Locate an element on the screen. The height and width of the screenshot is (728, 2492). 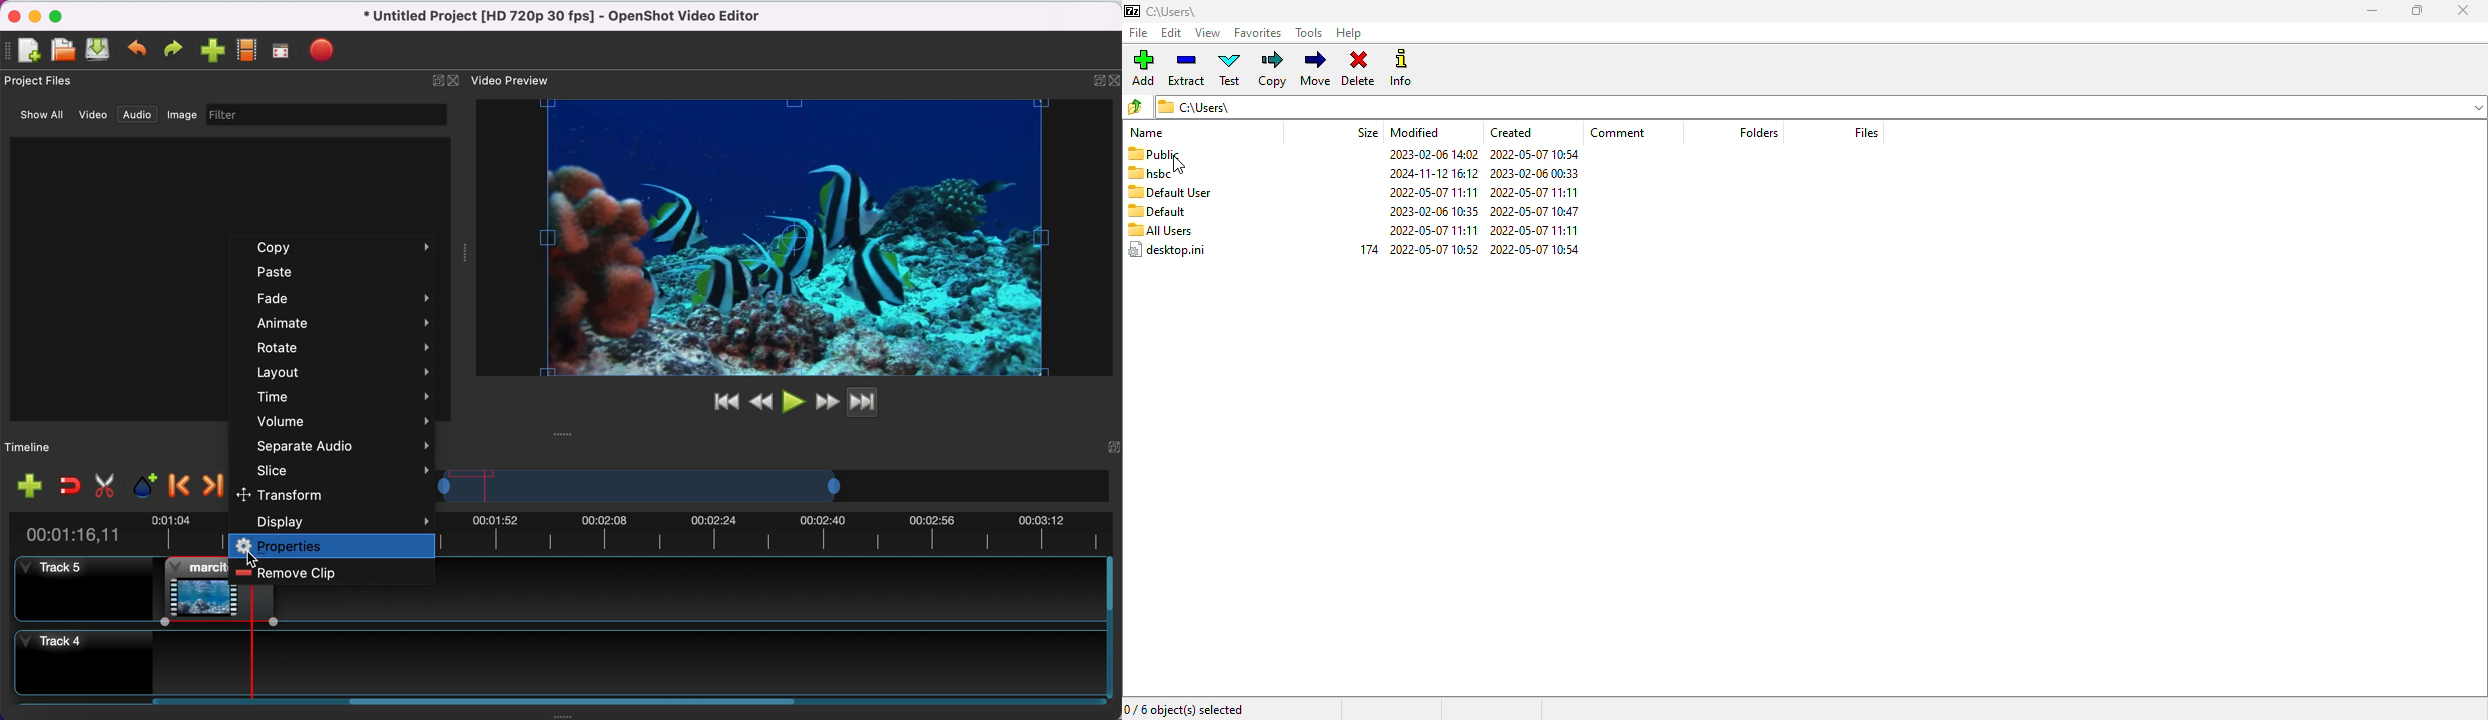
2023-02-06 14:02 is located at coordinates (1428, 154).